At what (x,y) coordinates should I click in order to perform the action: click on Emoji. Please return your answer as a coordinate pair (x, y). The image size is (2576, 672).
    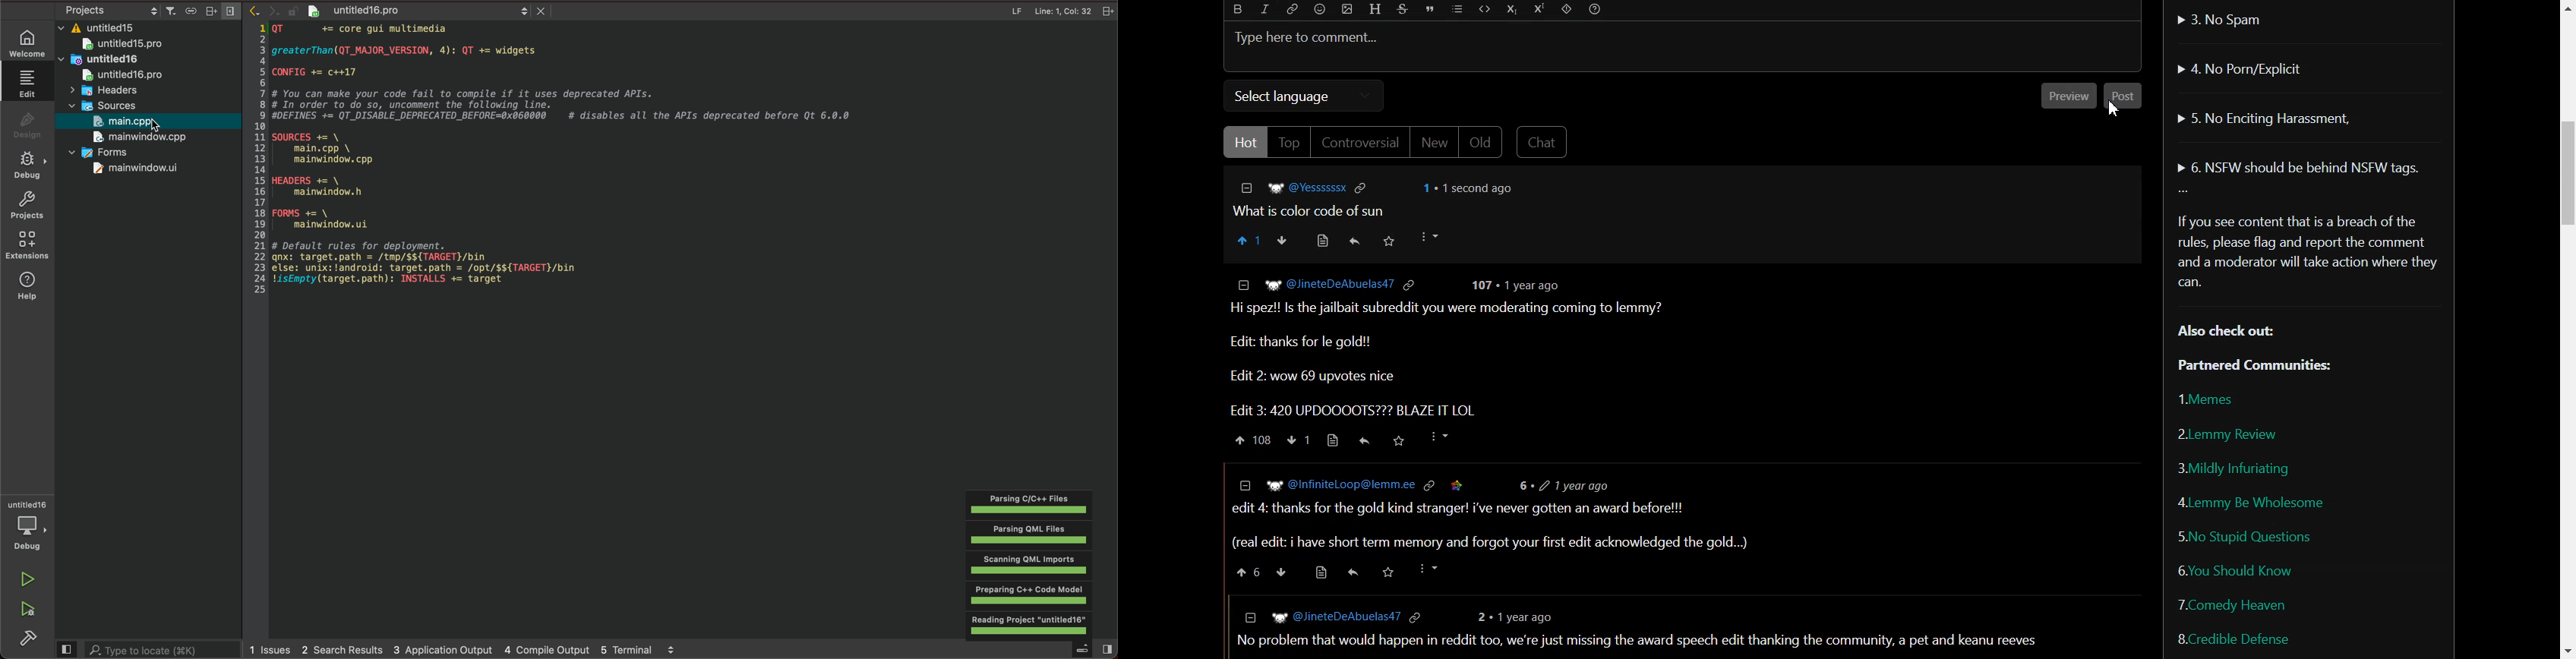
    Looking at the image, I should click on (1320, 9).